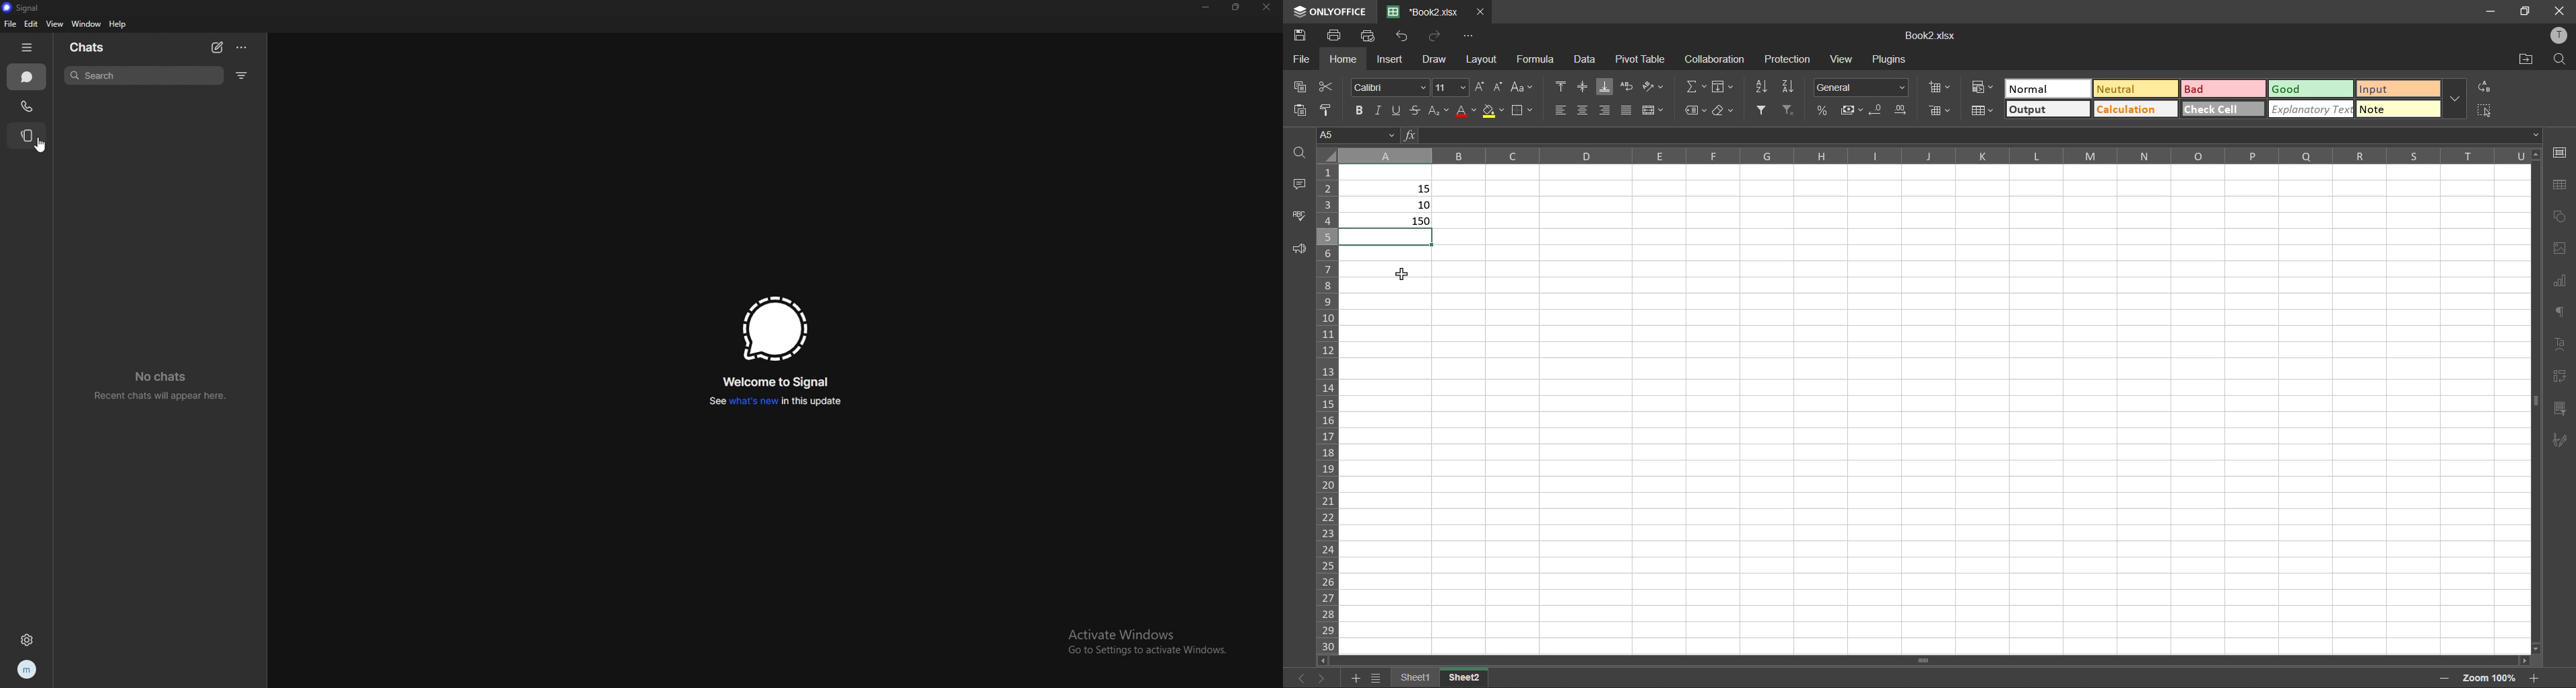 Image resolution: width=2576 pixels, height=700 pixels. What do you see at coordinates (2048, 108) in the screenshot?
I see `output` at bounding box center [2048, 108].